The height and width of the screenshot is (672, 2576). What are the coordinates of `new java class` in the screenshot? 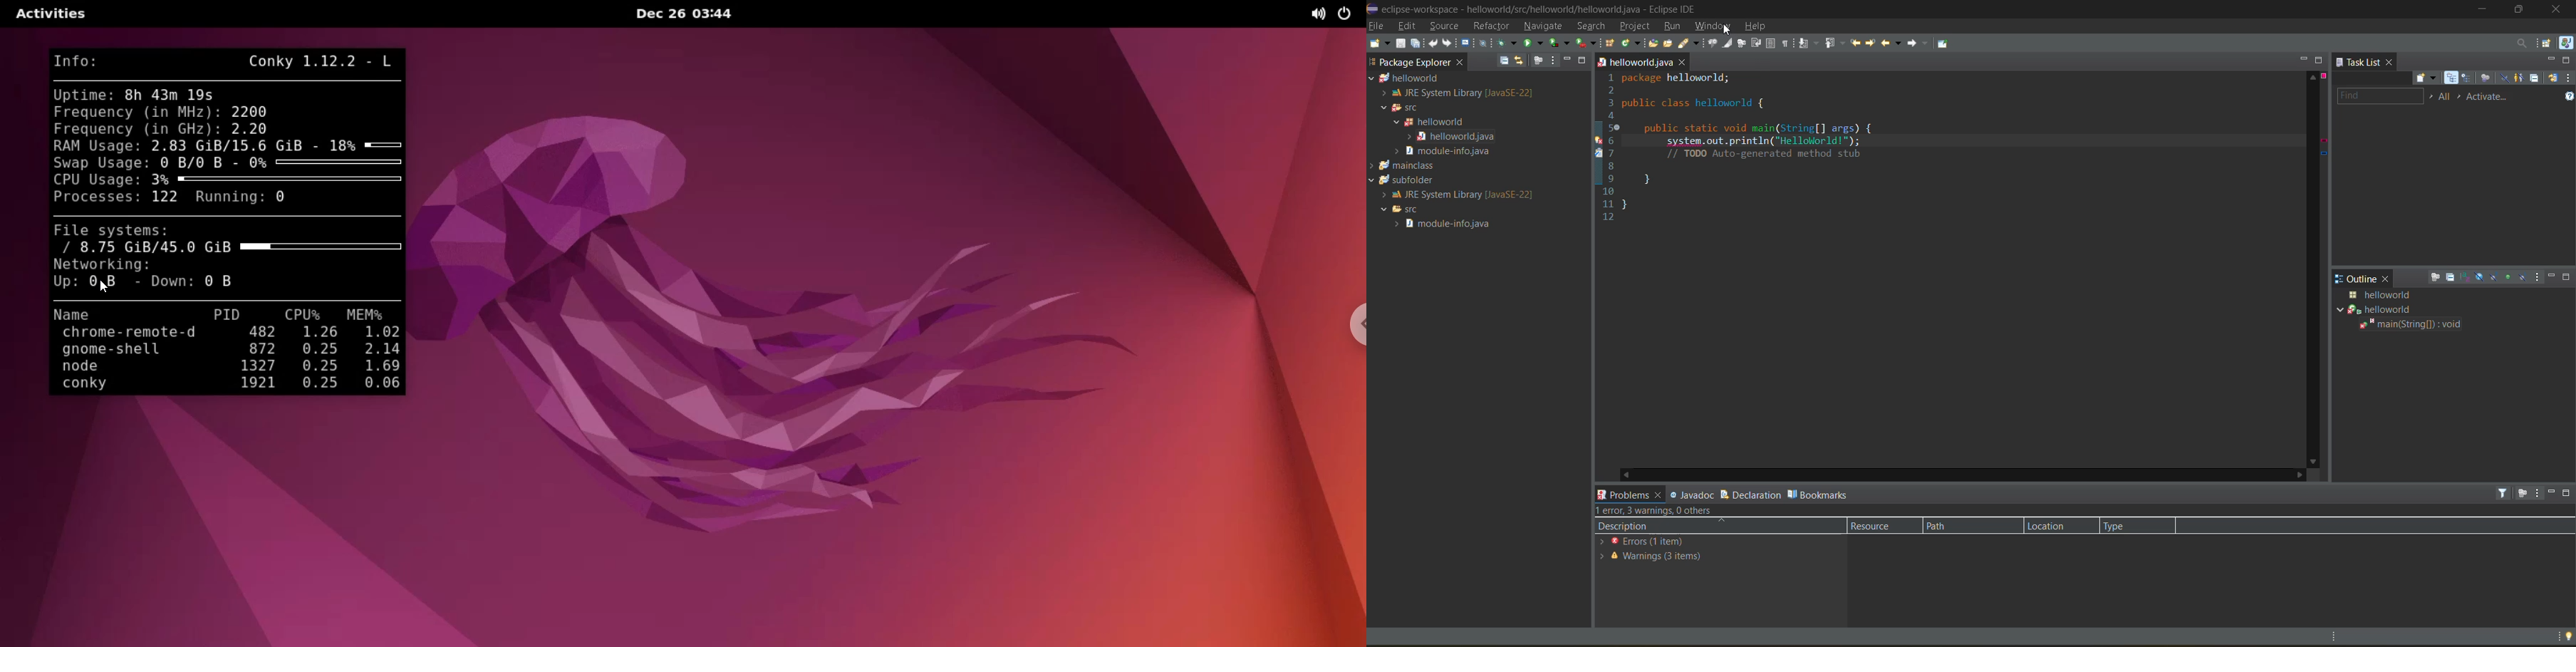 It's located at (1631, 44).